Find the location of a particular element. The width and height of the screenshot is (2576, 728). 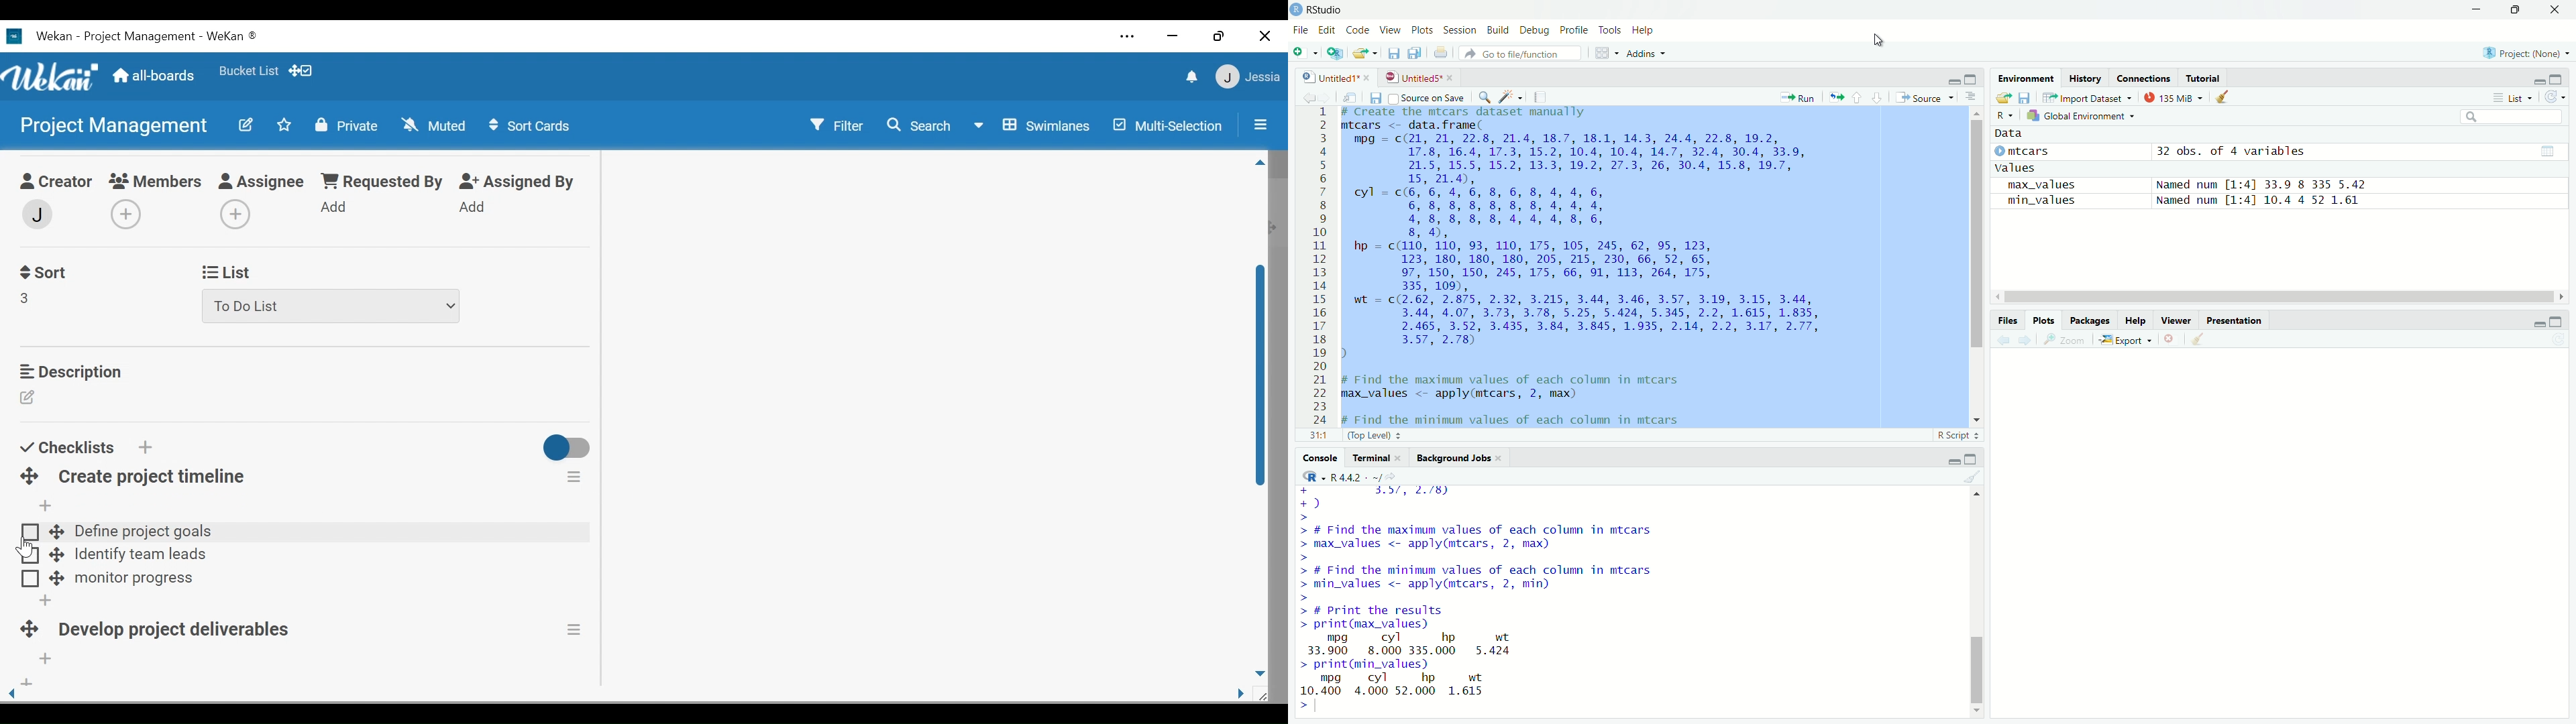

move is located at coordinates (2002, 99).